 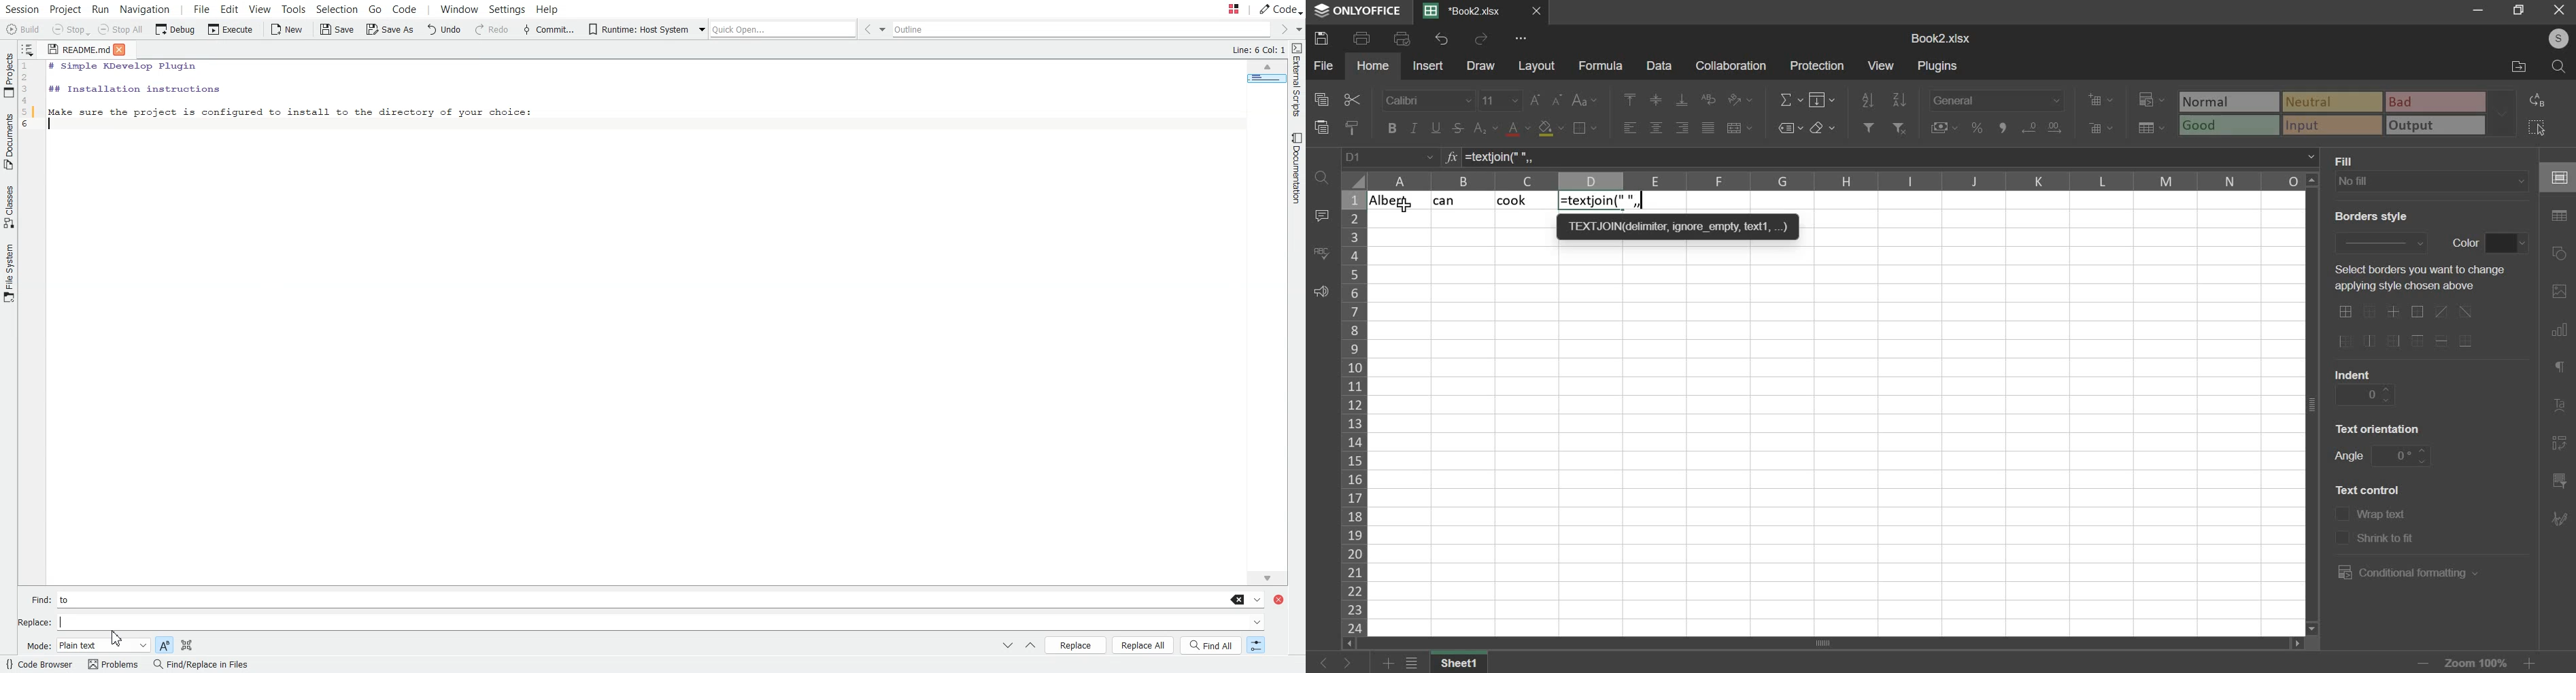 What do you see at coordinates (2384, 516) in the screenshot?
I see `text` at bounding box center [2384, 516].